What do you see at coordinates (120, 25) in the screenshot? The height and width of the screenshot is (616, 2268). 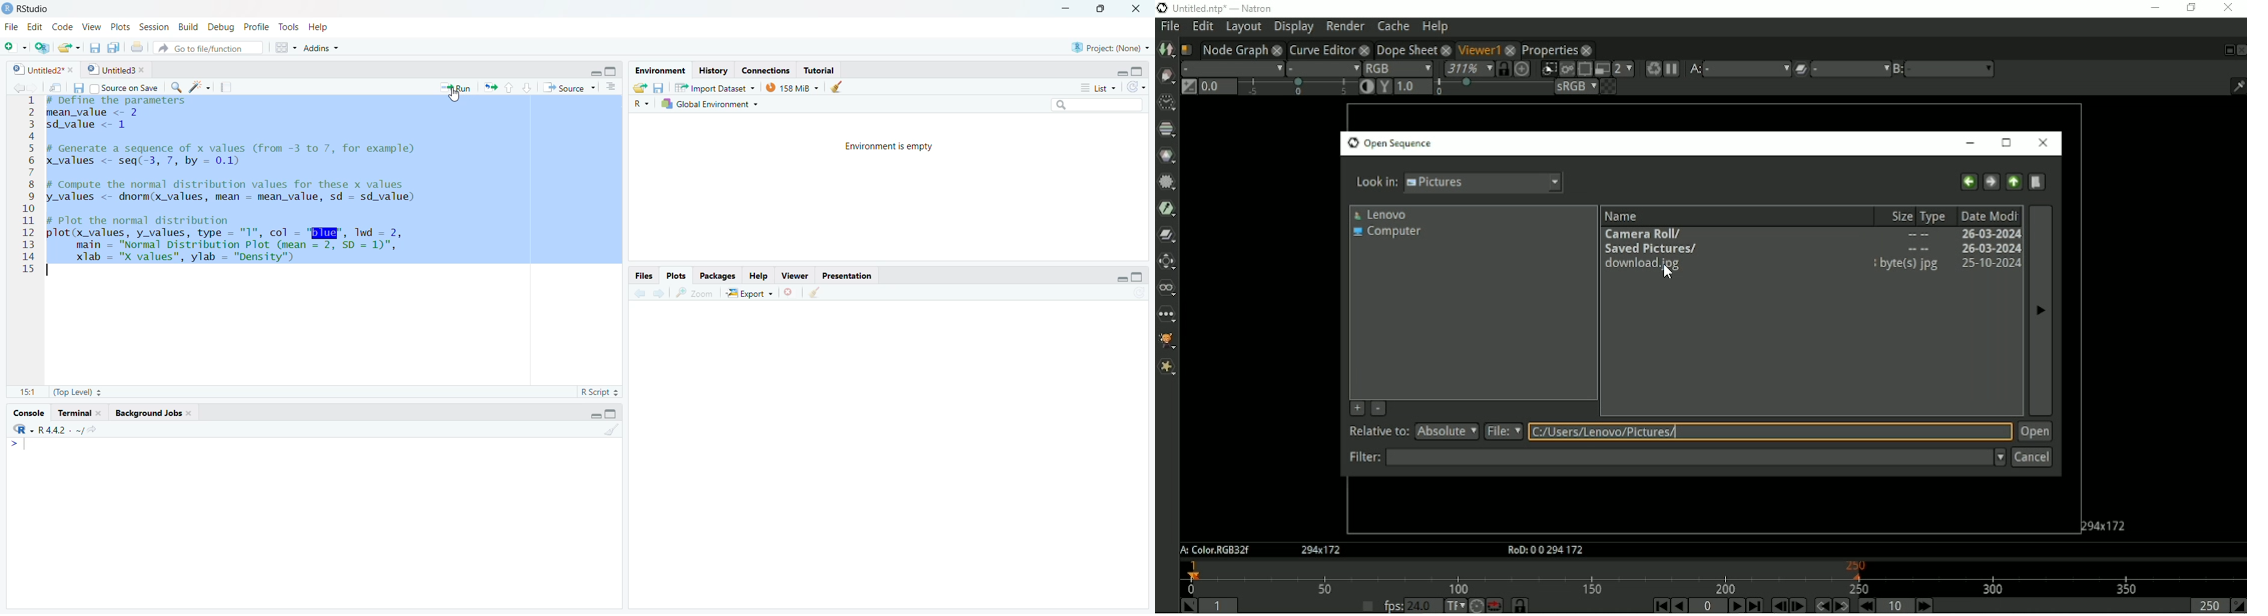 I see `Plots` at bounding box center [120, 25].